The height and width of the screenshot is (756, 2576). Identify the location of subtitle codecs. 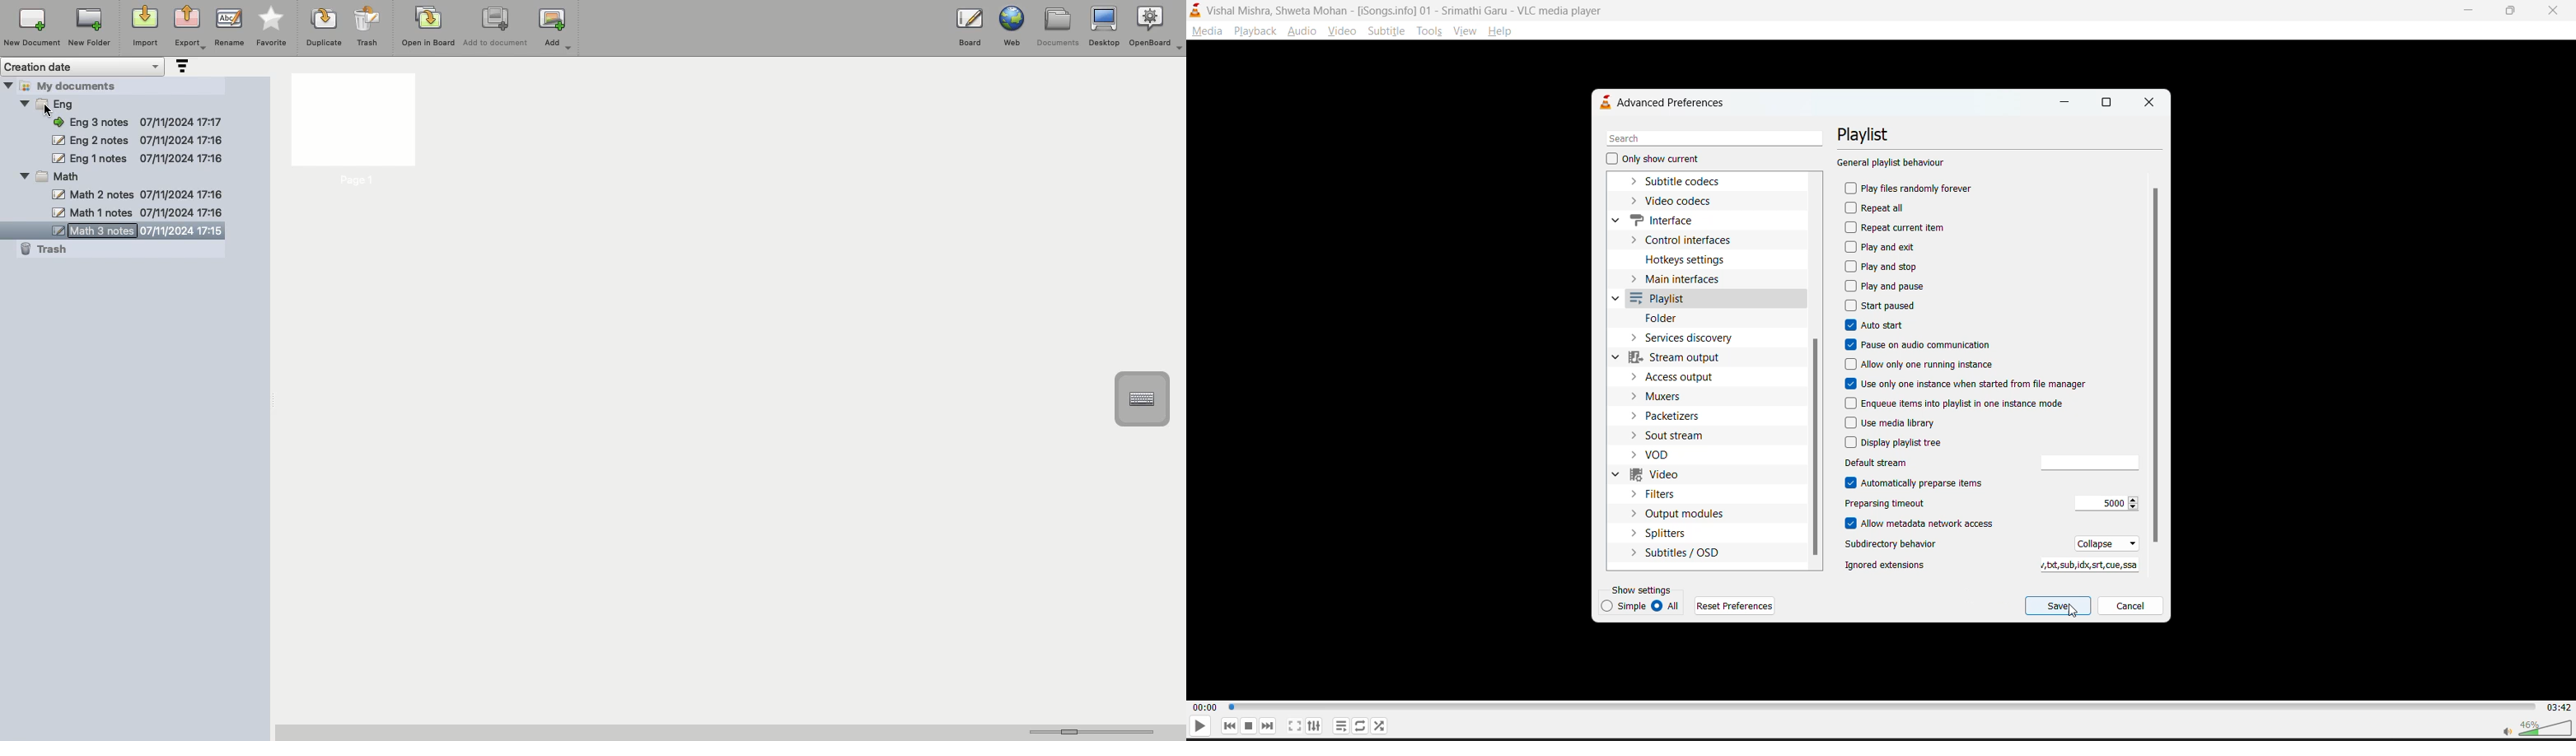
(1686, 182).